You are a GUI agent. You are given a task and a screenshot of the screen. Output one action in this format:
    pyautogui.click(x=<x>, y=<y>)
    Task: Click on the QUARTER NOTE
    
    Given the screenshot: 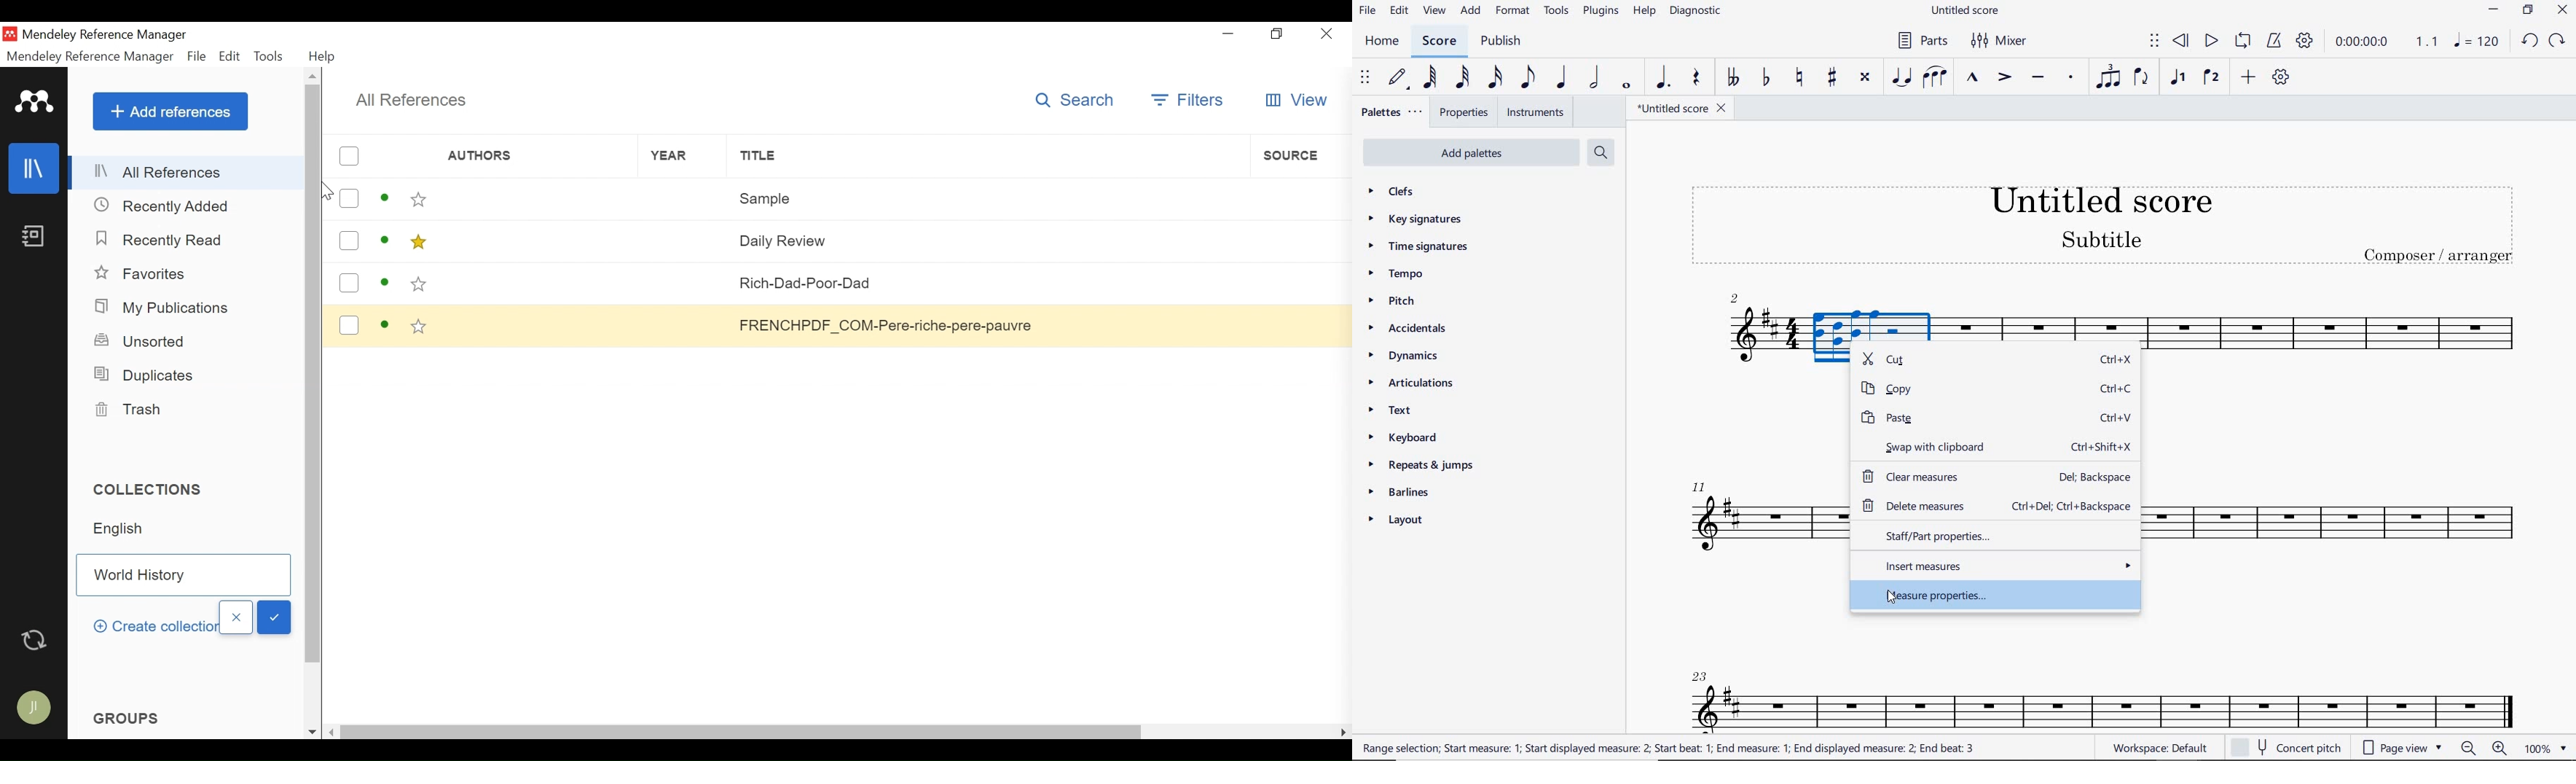 What is the action you would take?
    pyautogui.click(x=1562, y=78)
    